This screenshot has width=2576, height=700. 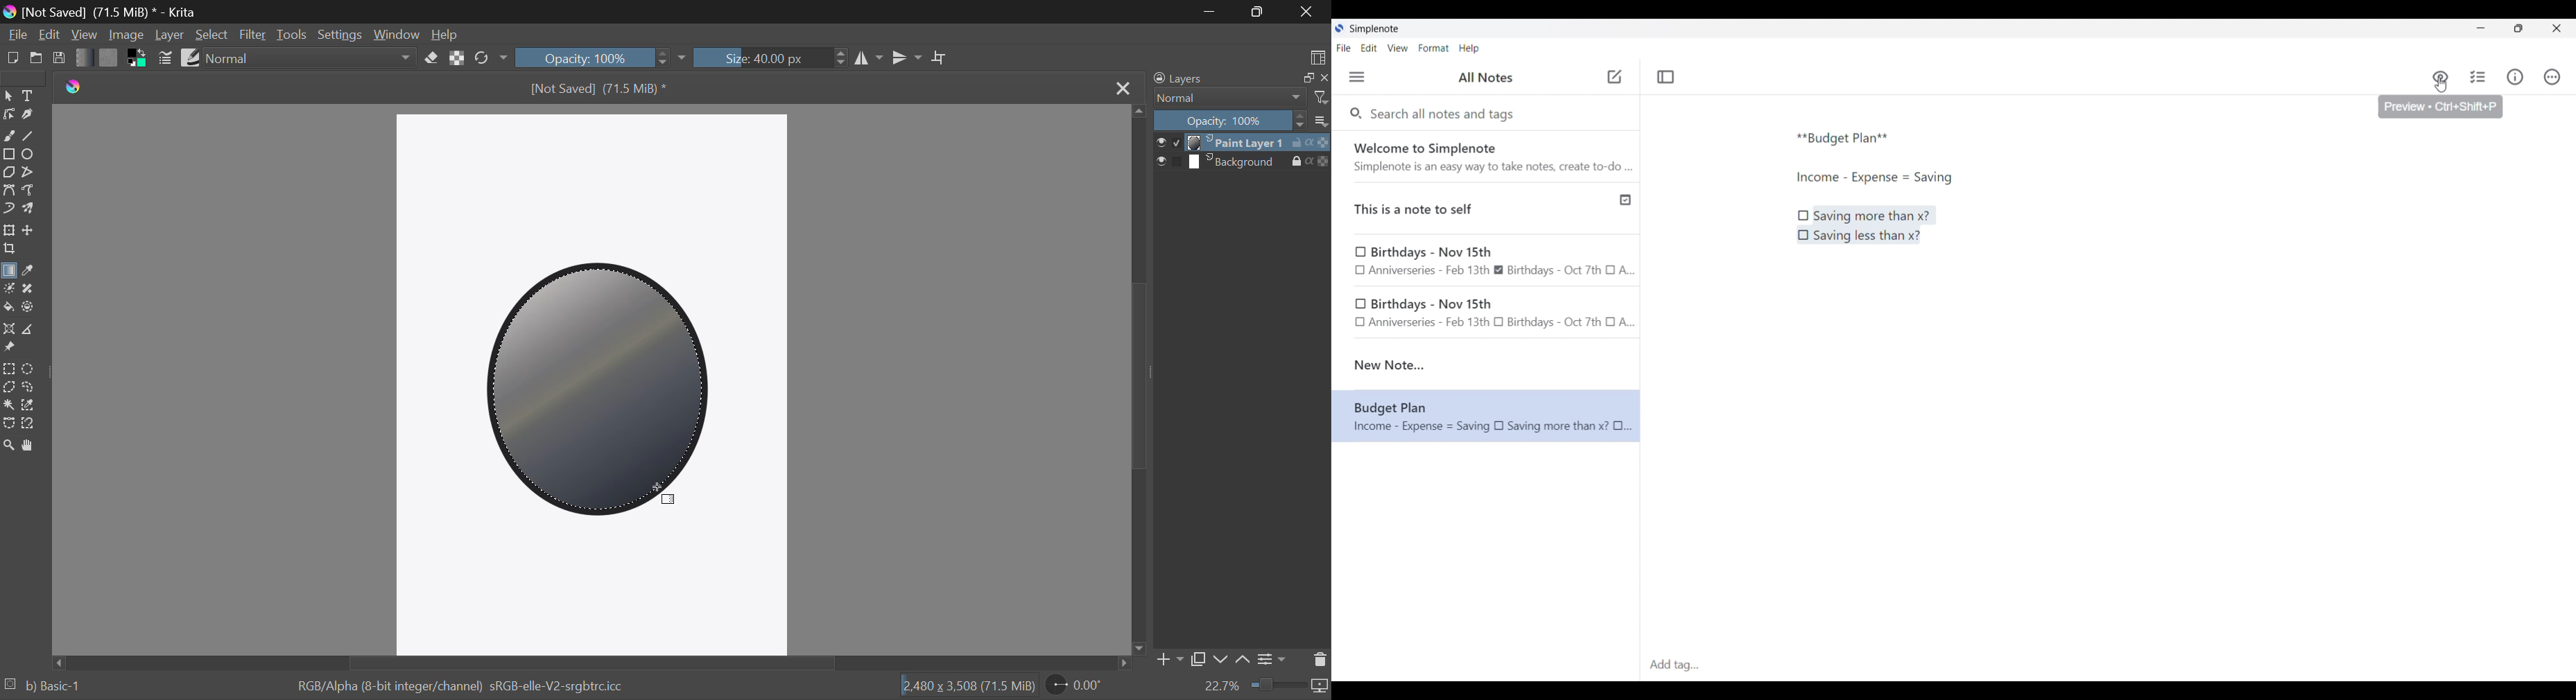 What do you see at coordinates (2441, 77) in the screenshot?
I see `Toggle to see markdown preview` at bounding box center [2441, 77].